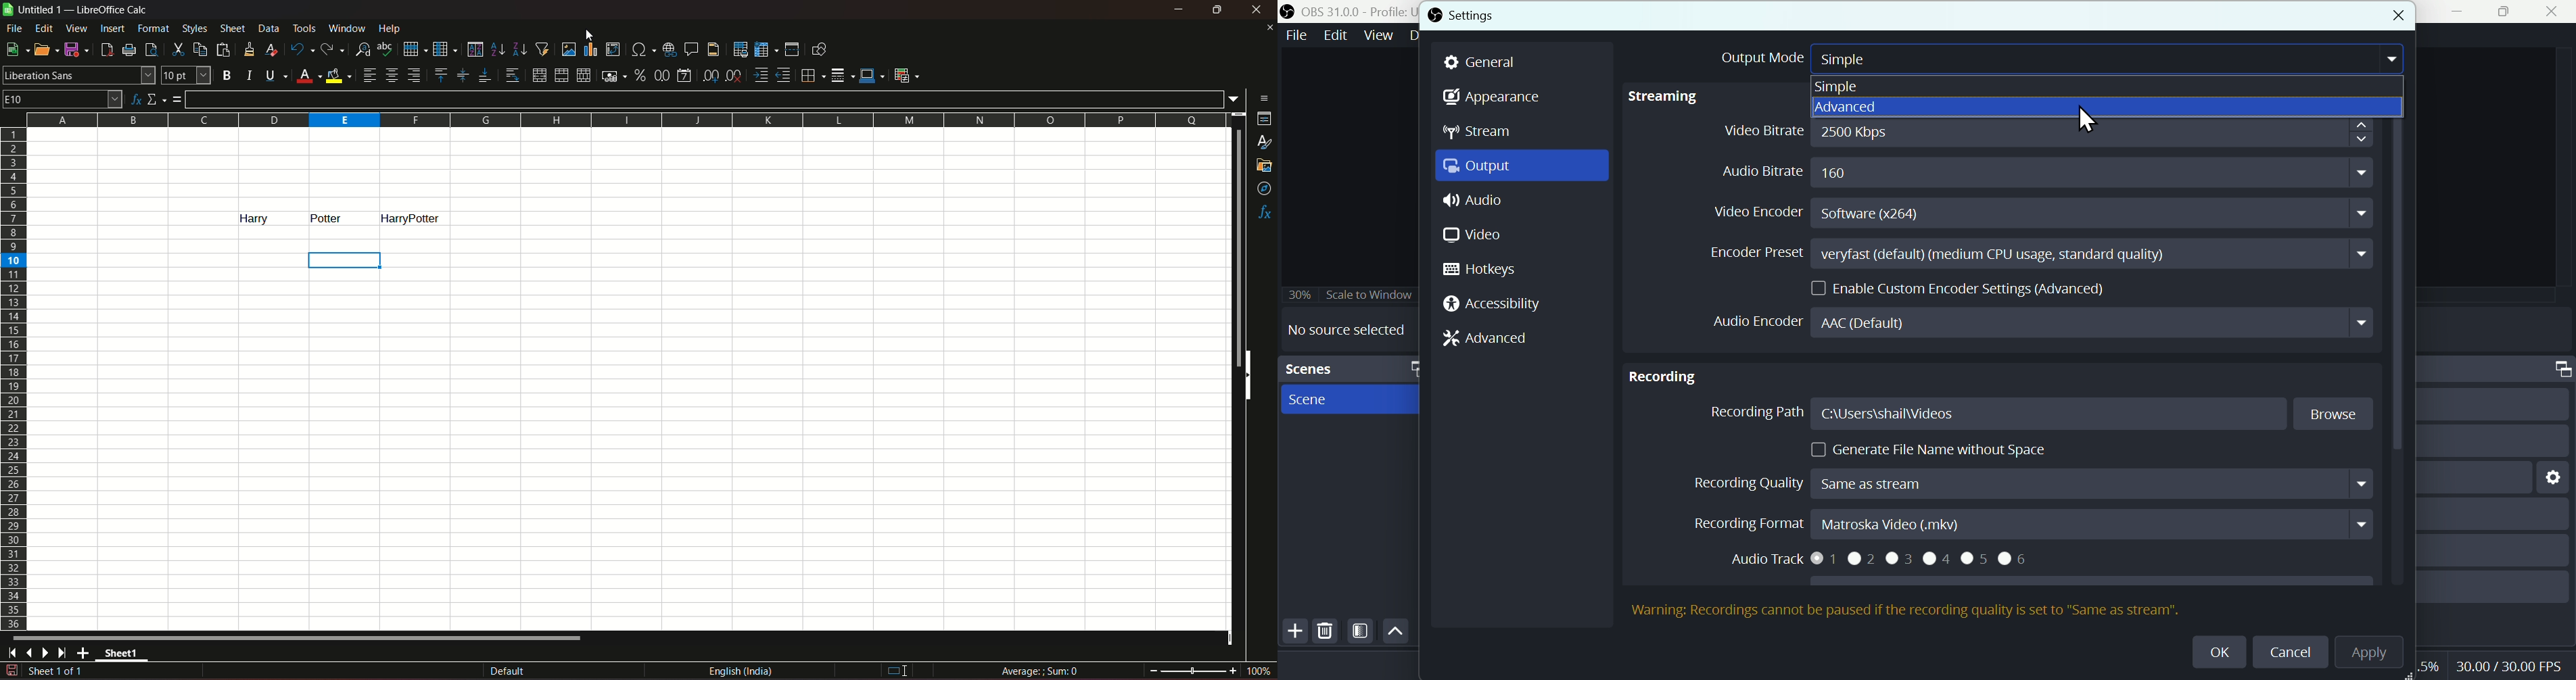 This screenshot has width=2576, height=700. I want to click on freeze row & column, so click(766, 50).